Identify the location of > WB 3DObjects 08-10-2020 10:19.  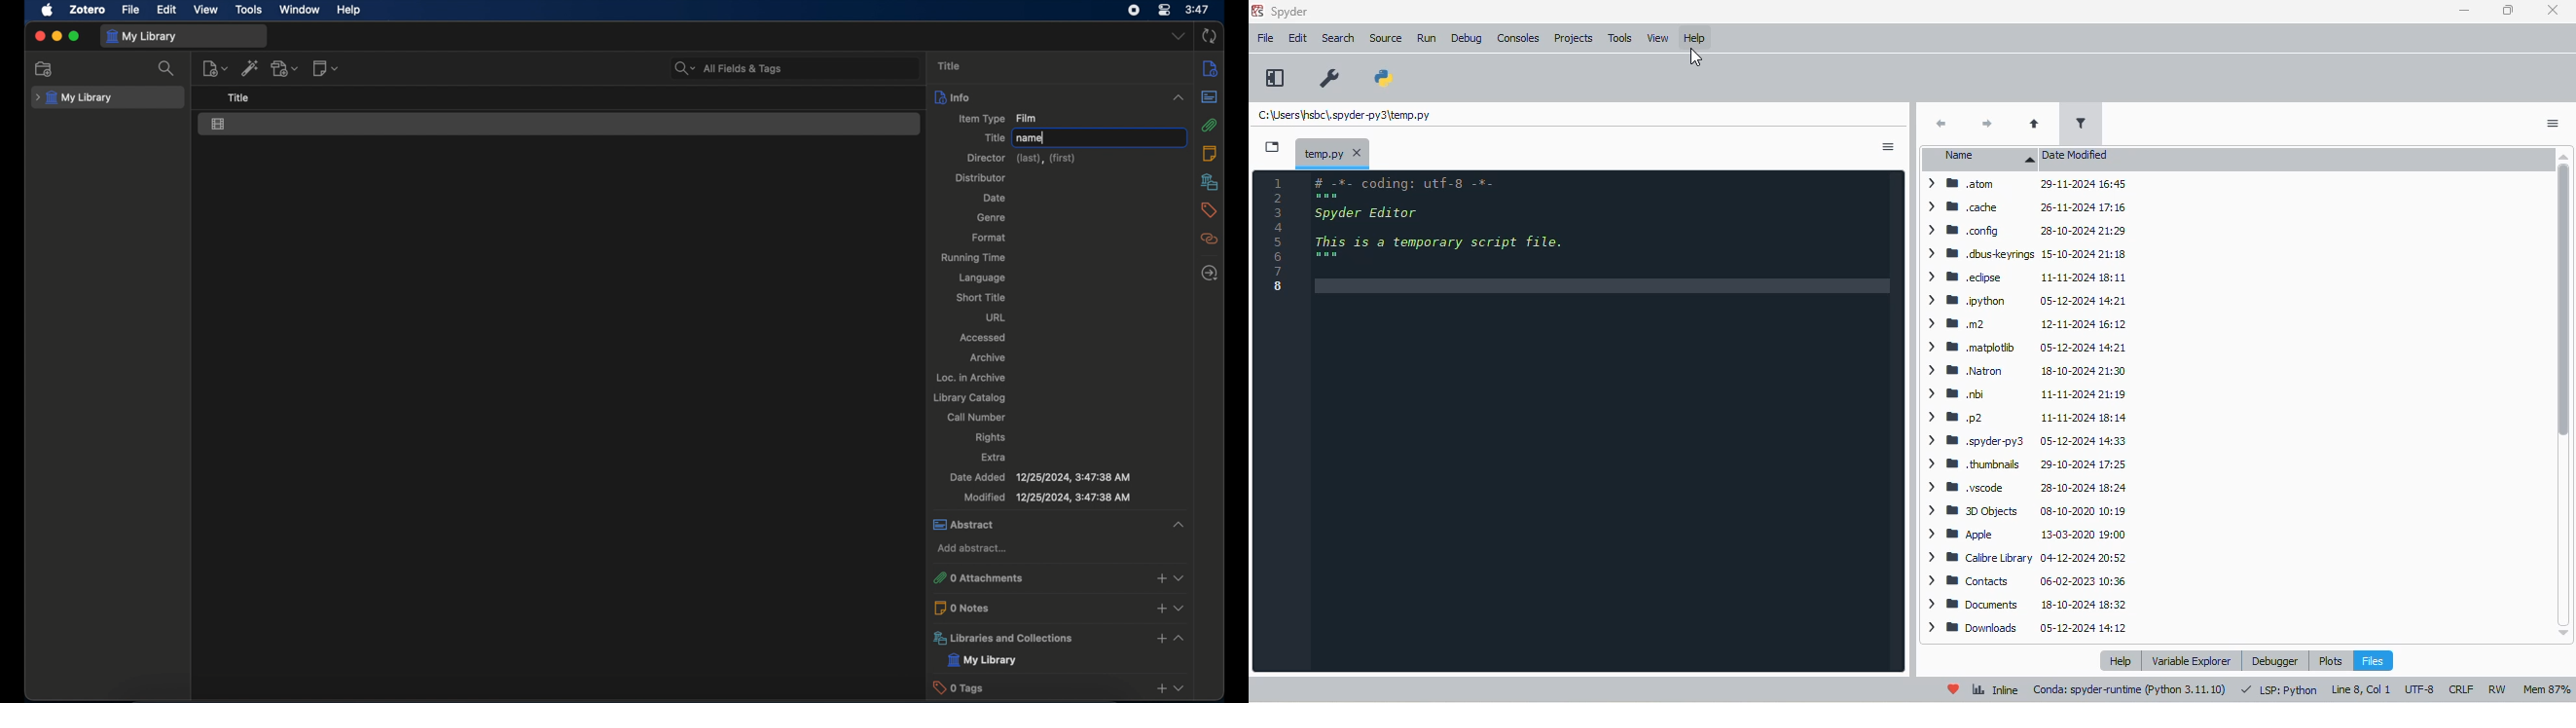
(2025, 511).